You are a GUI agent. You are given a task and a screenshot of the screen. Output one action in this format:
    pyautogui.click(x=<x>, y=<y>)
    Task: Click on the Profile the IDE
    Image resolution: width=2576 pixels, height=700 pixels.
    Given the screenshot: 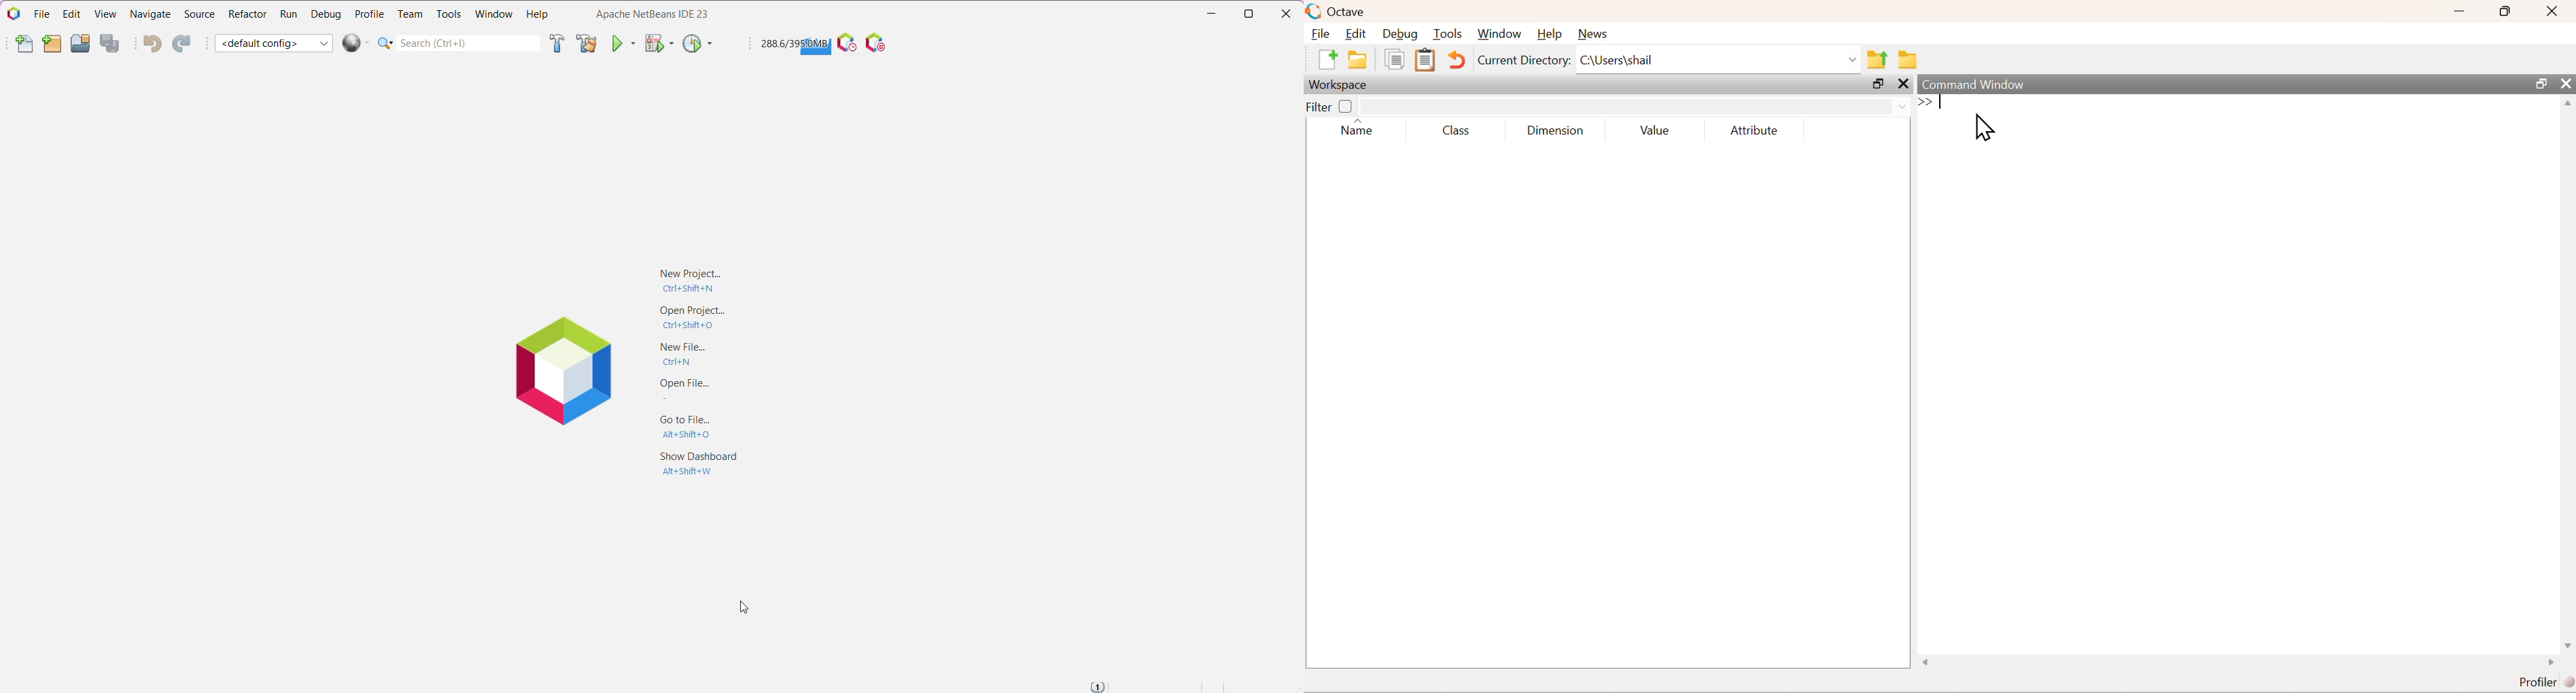 What is the action you would take?
    pyautogui.click(x=846, y=43)
    